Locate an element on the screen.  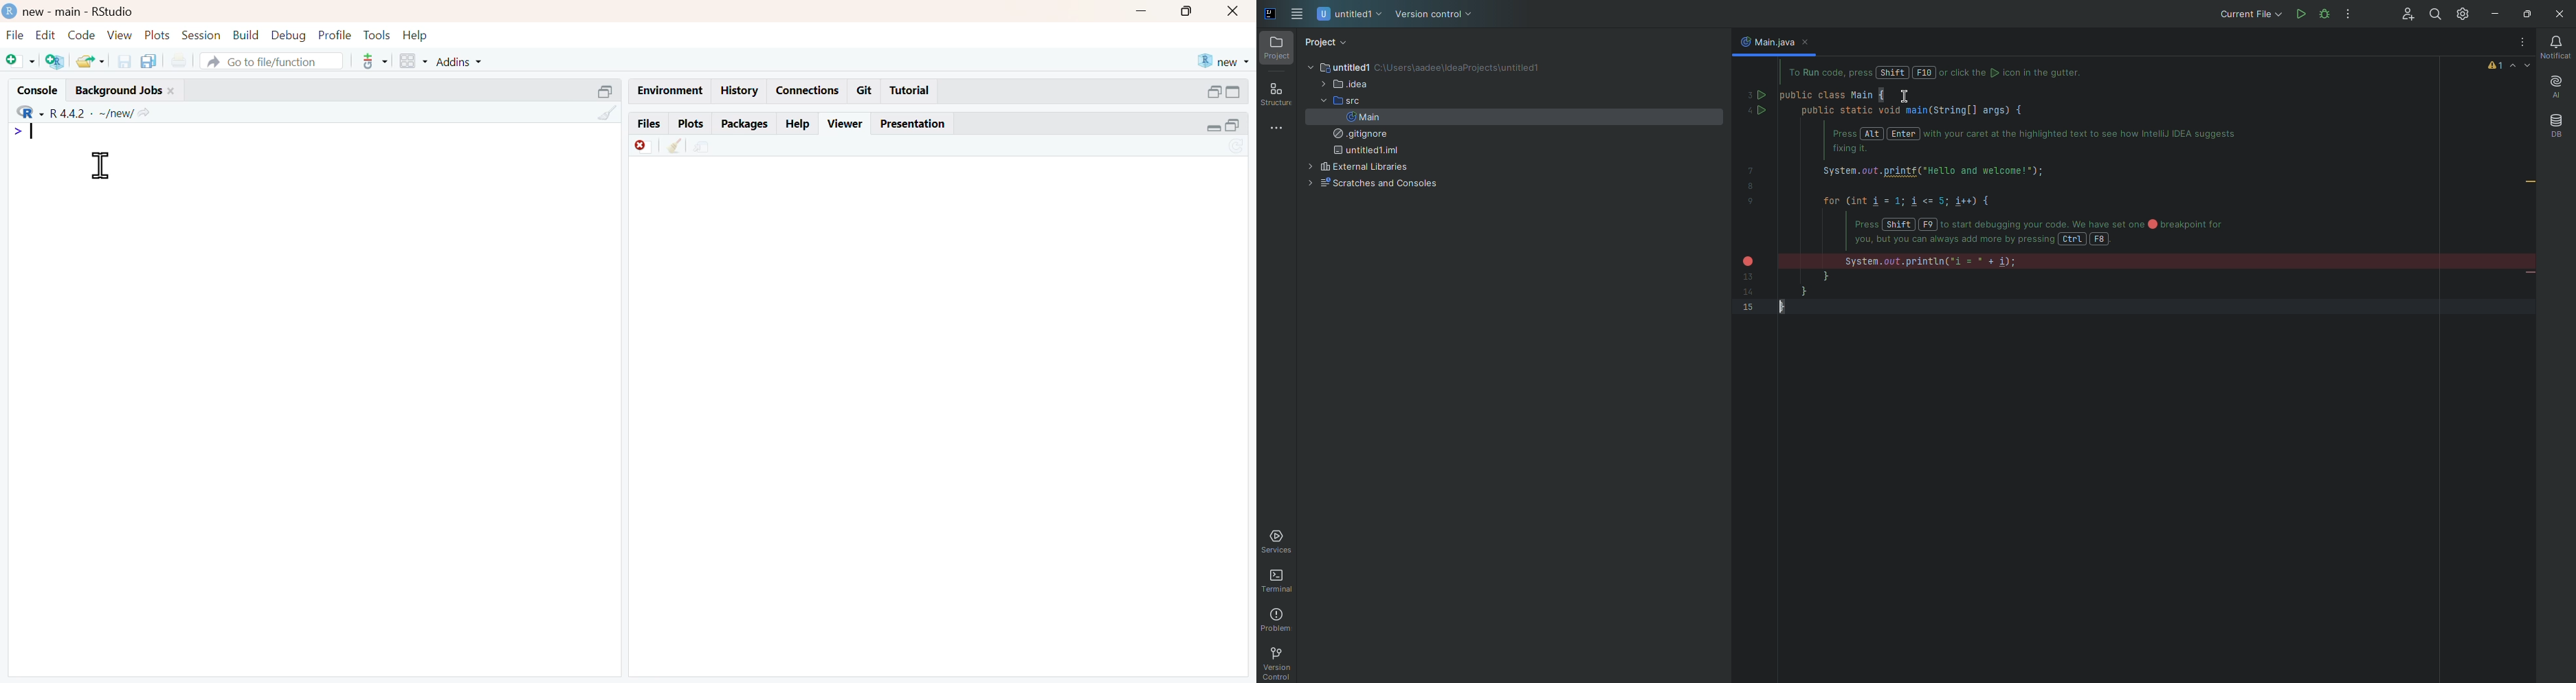
Share icon is located at coordinates (145, 113).